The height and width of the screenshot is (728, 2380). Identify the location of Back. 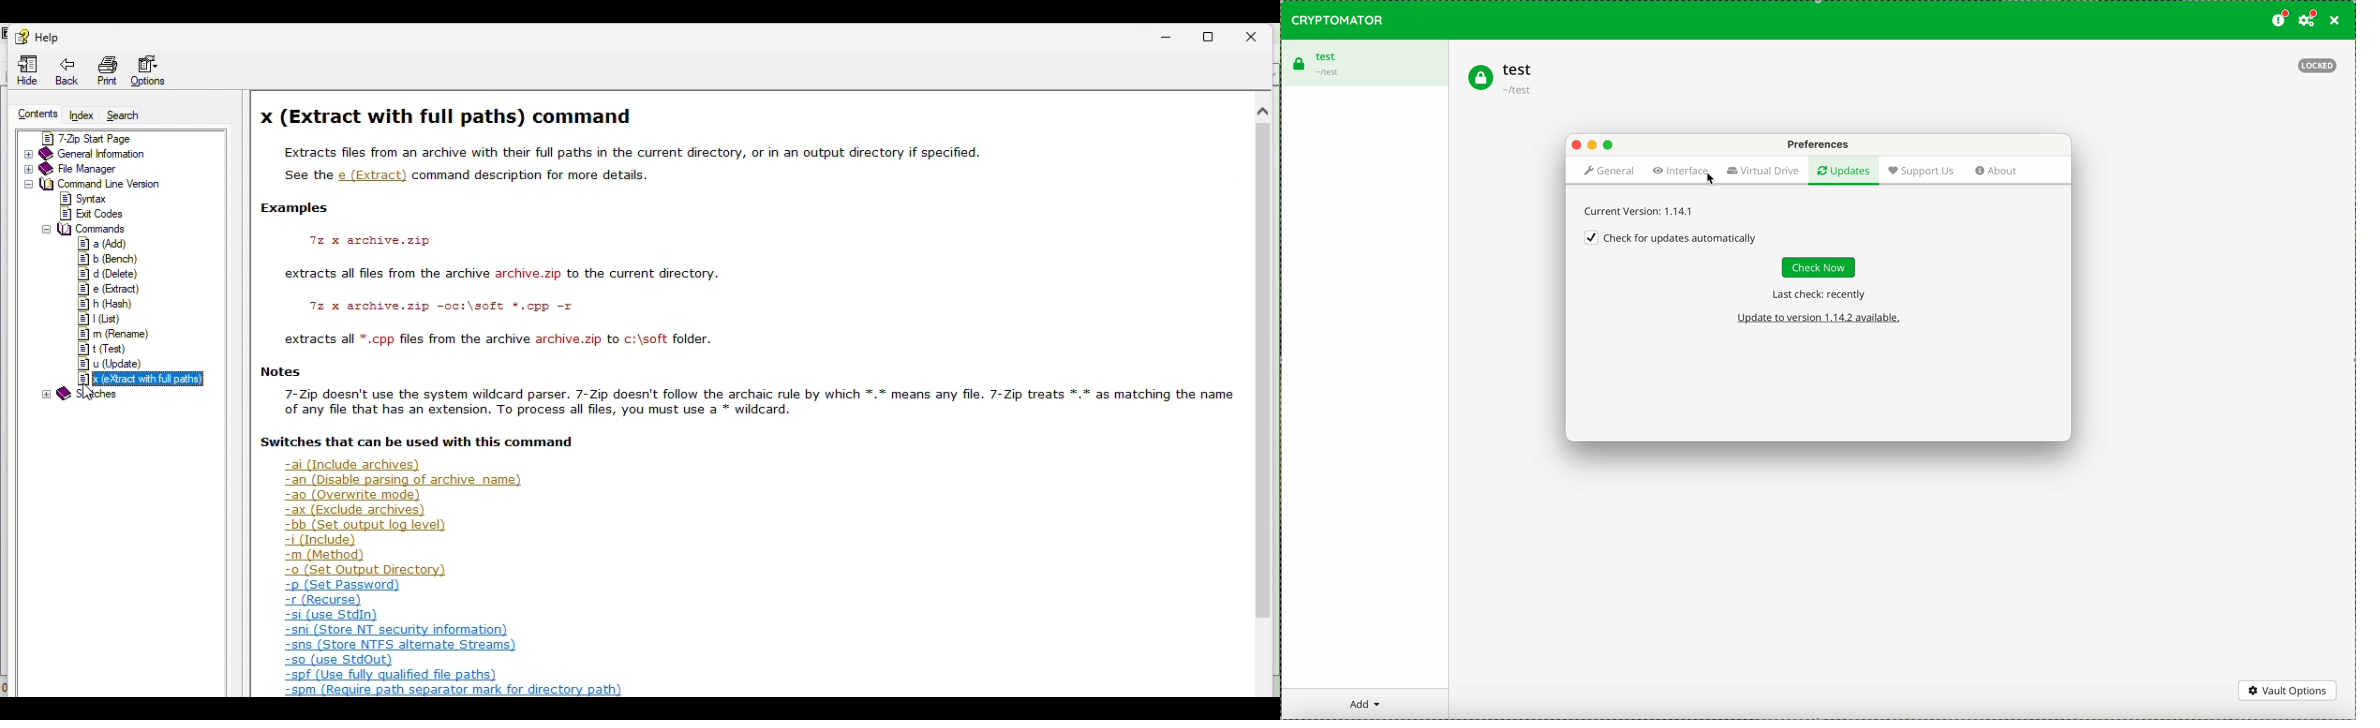
(68, 74).